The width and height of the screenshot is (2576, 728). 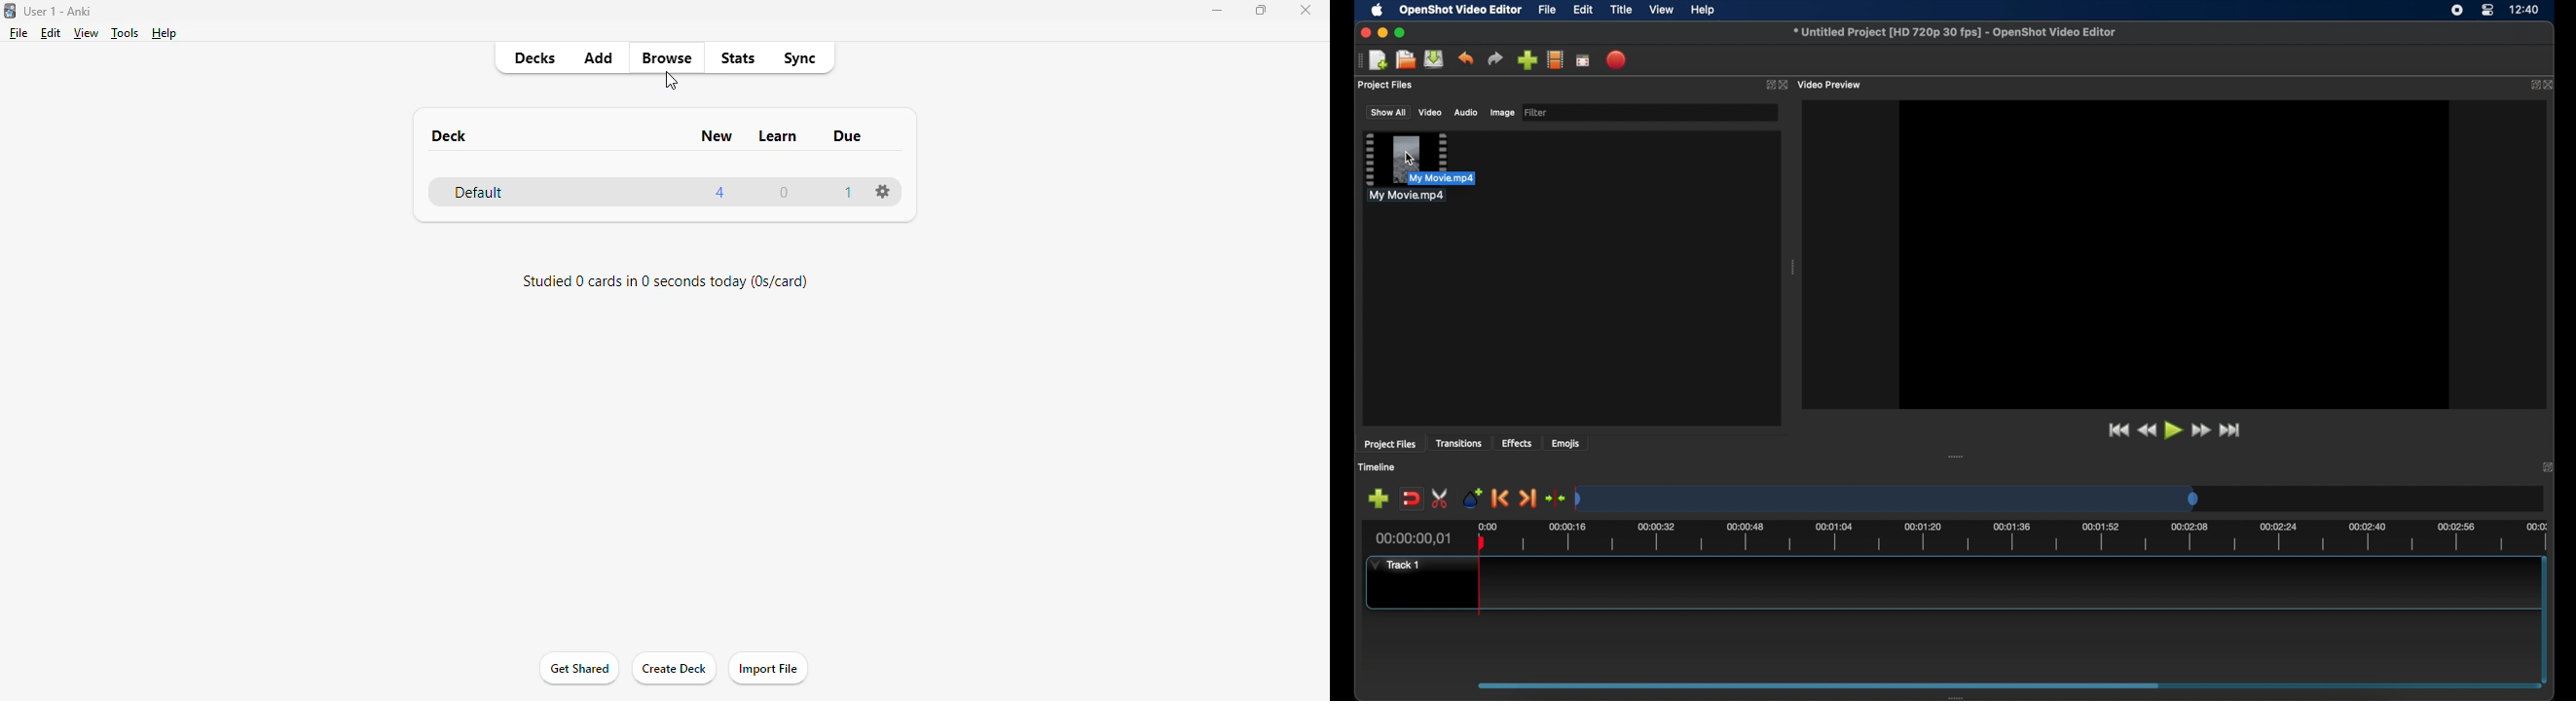 I want to click on expand, so click(x=1767, y=86).